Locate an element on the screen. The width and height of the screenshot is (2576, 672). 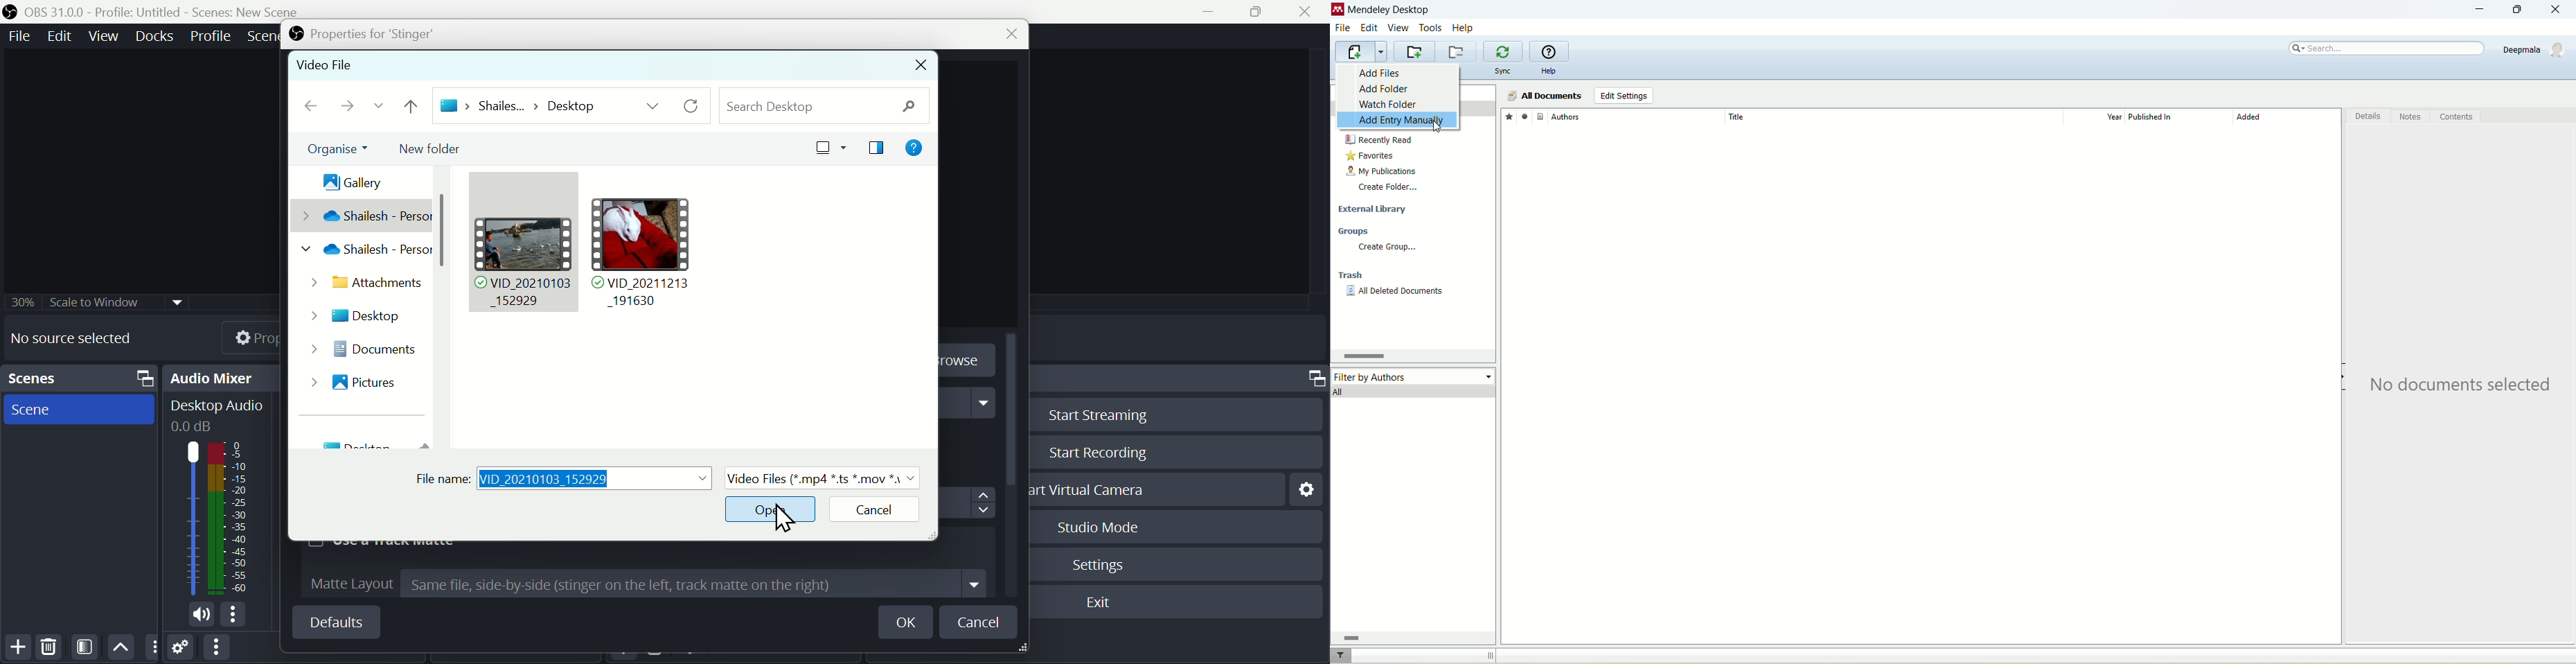
Video file is located at coordinates (335, 67).